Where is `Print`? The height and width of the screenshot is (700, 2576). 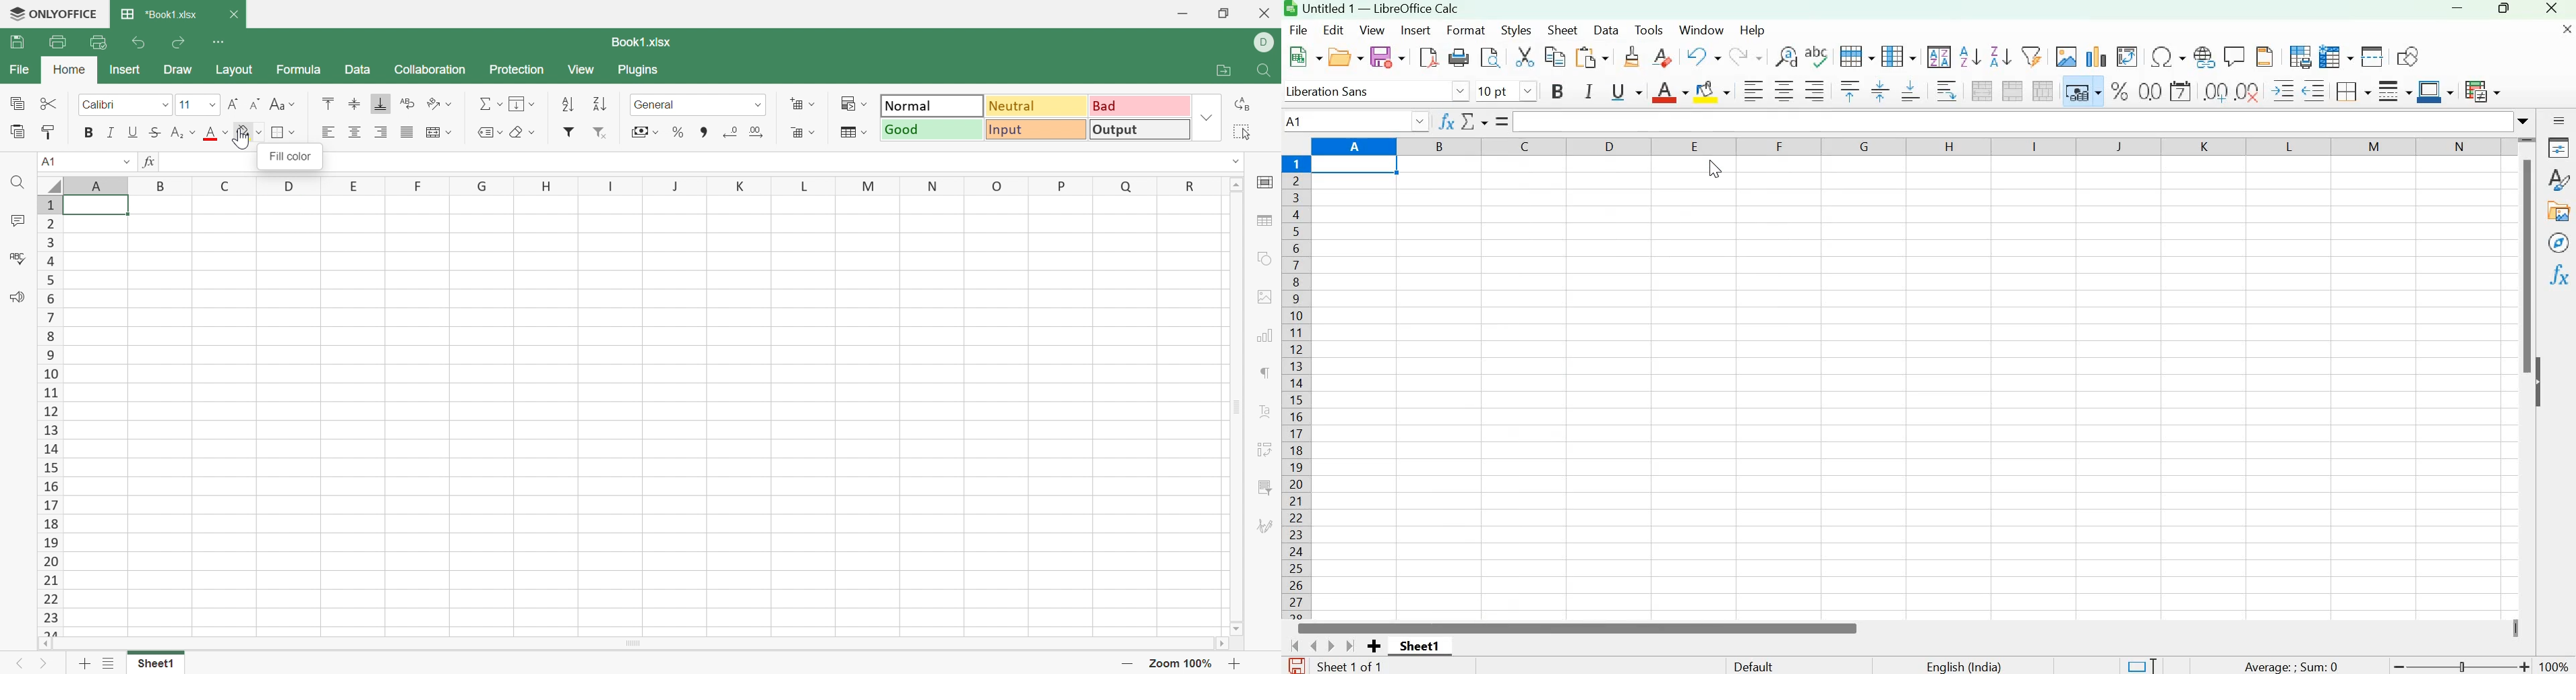
Print is located at coordinates (57, 40).